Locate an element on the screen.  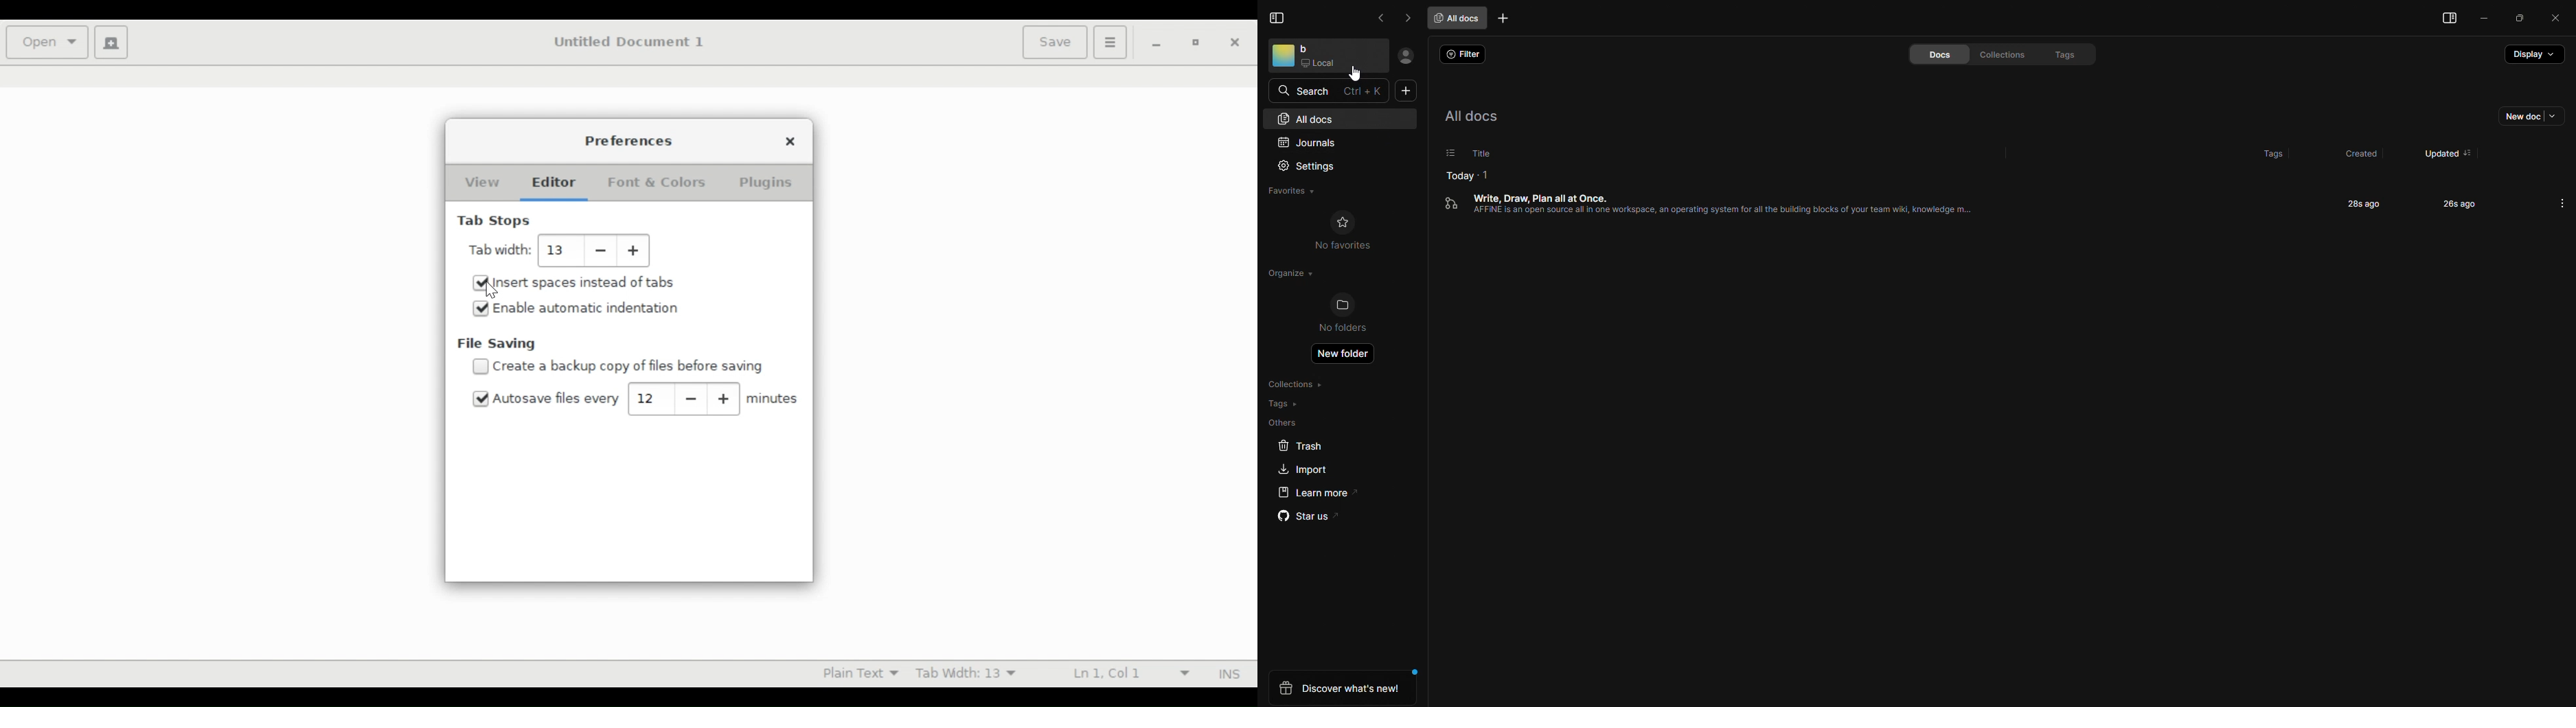
Increase is located at coordinates (725, 399).